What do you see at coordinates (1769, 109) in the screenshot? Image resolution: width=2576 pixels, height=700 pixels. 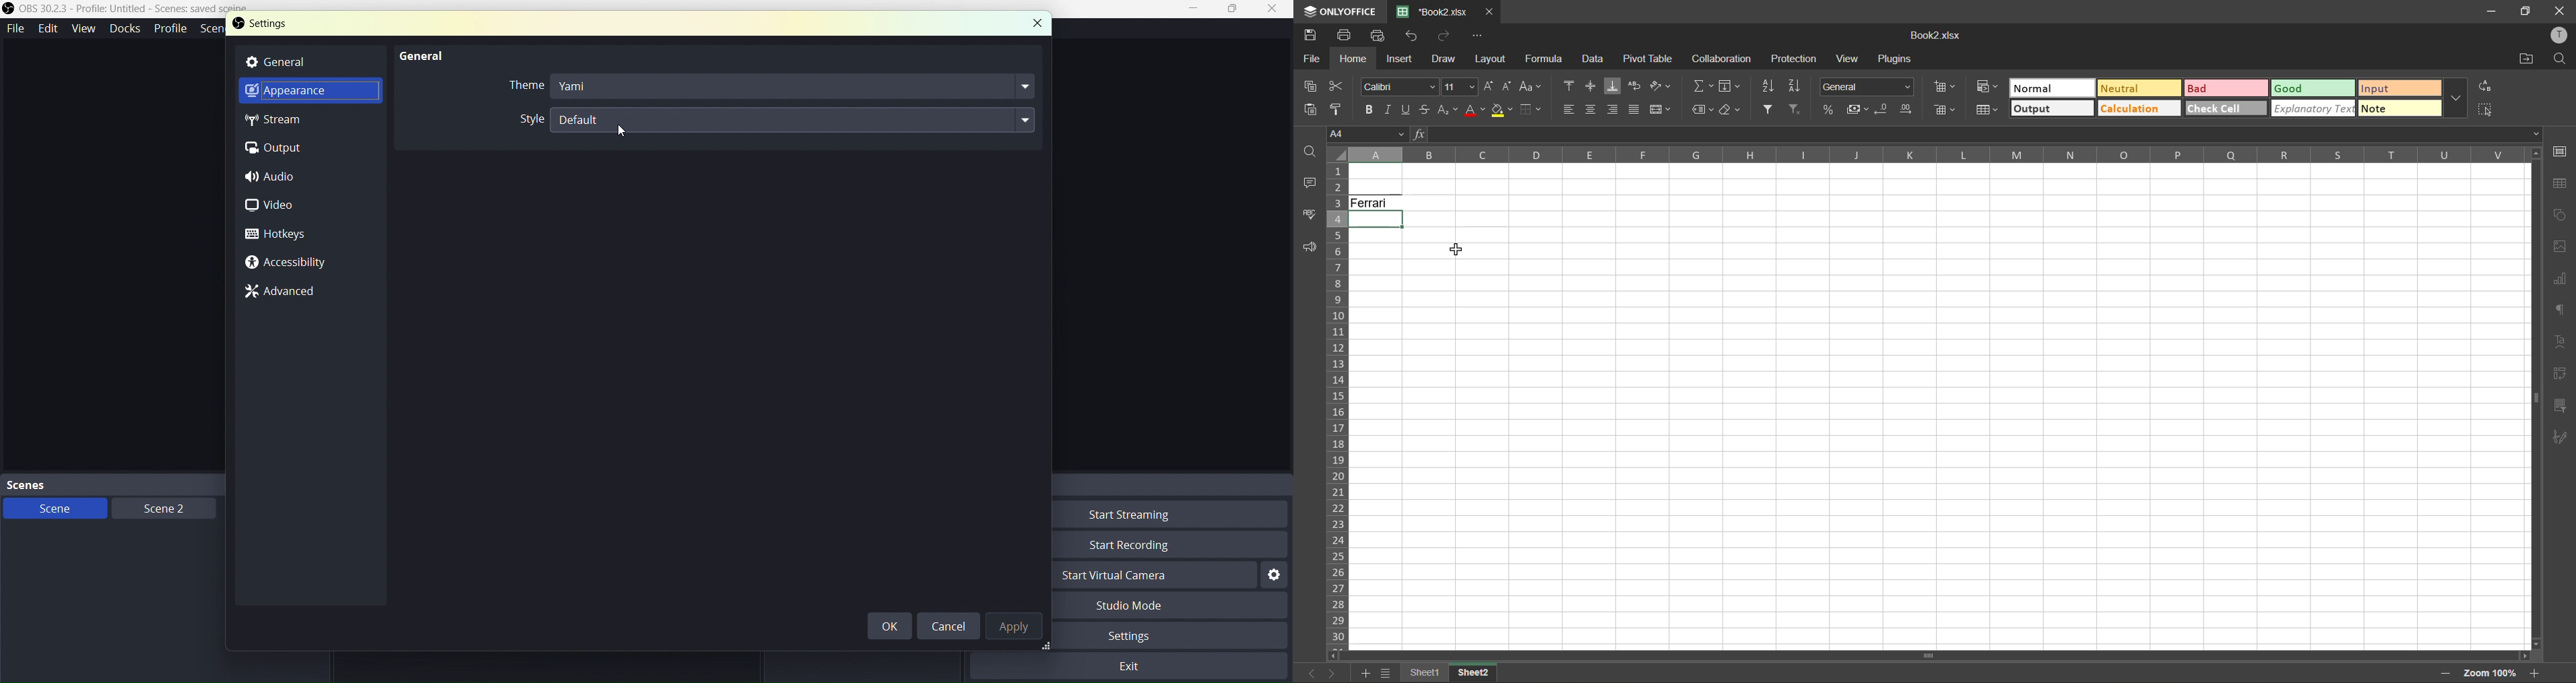 I see `filter` at bounding box center [1769, 109].